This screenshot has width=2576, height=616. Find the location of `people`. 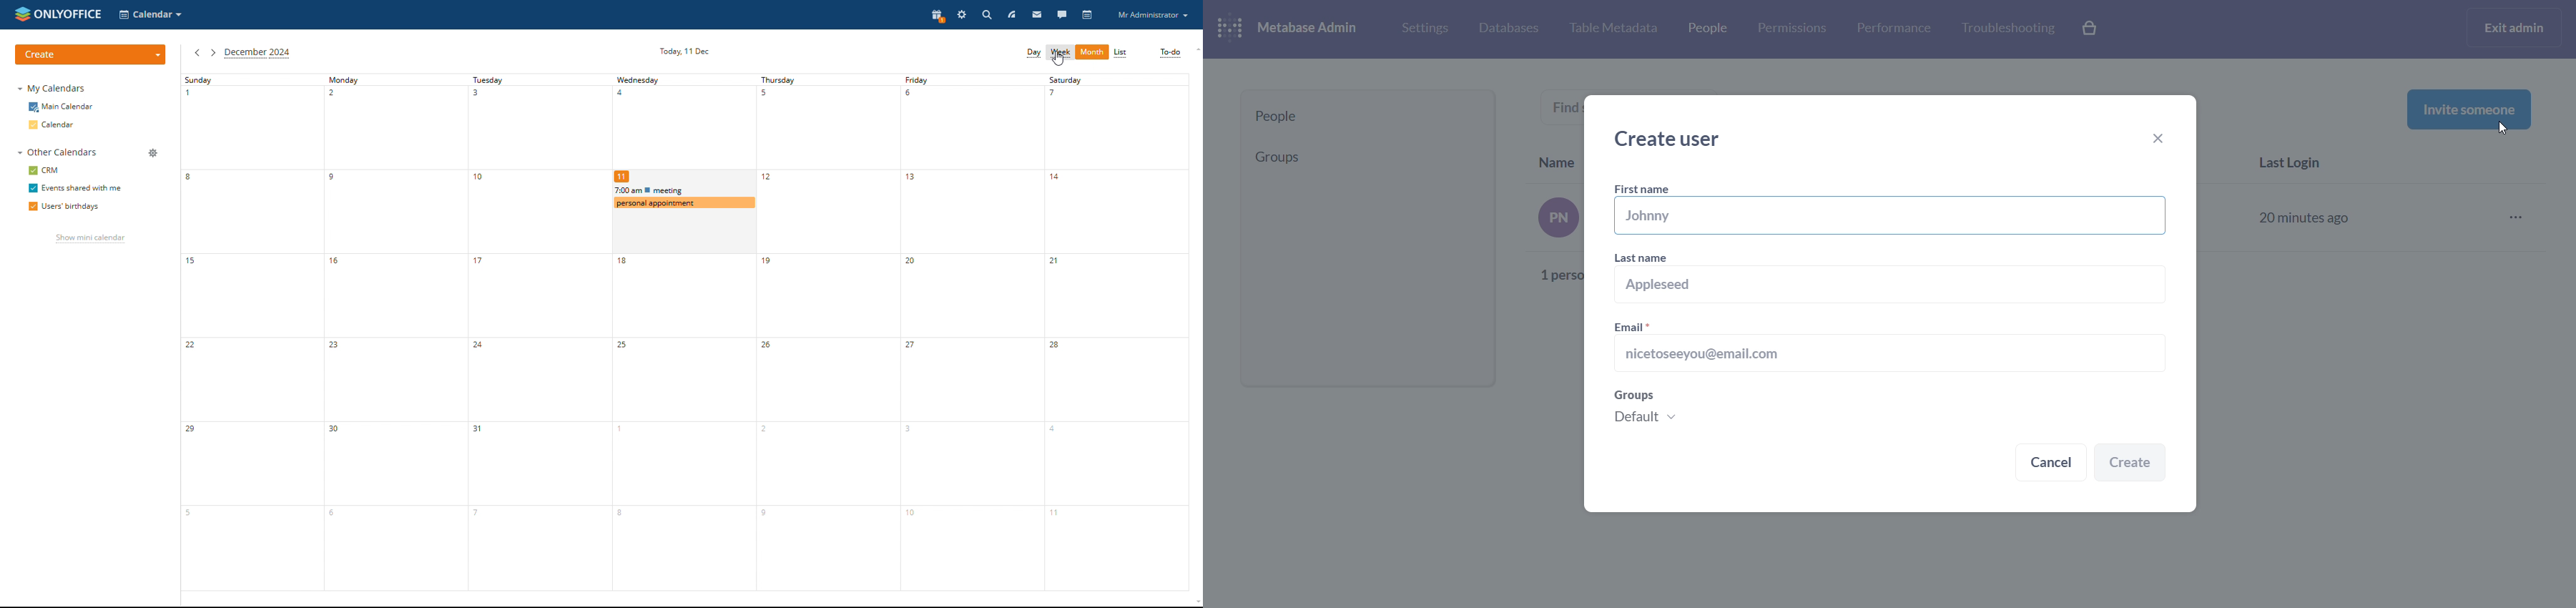

people is located at coordinates (1706, 31).